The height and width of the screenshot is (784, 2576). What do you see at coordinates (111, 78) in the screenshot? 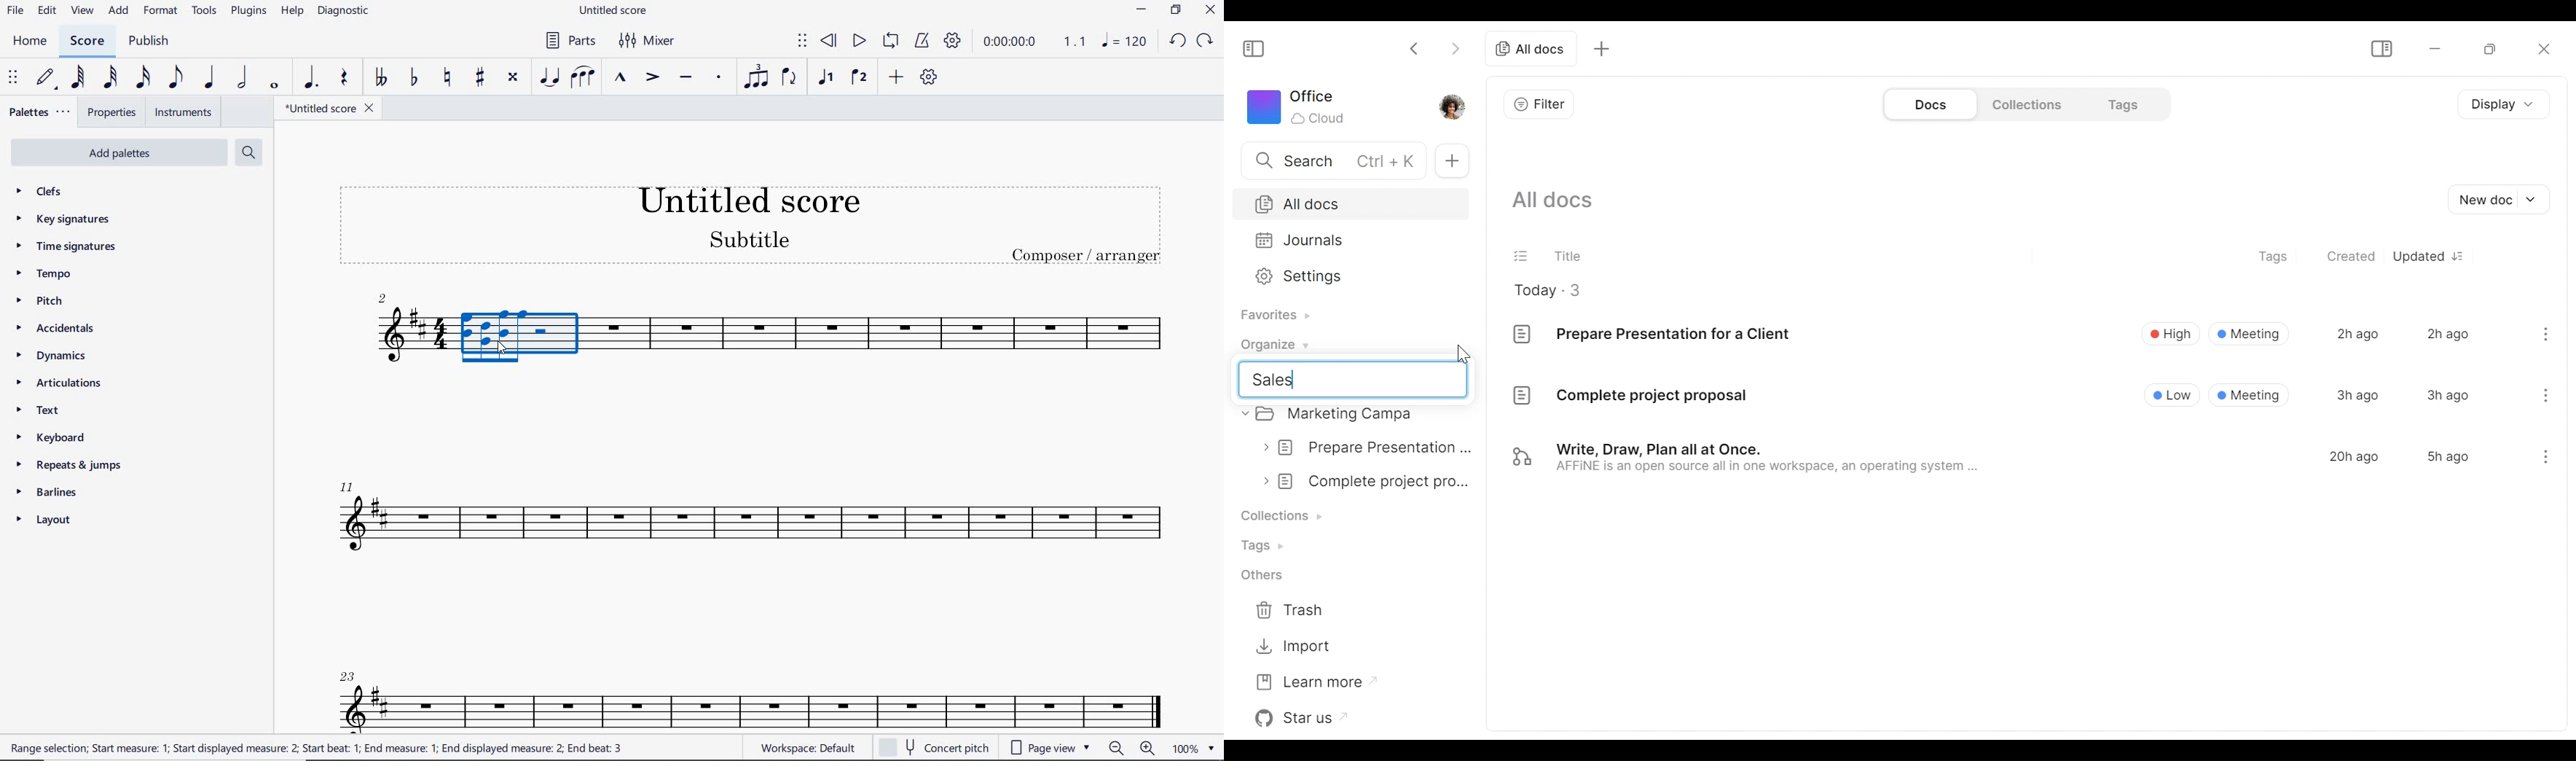
I see `32ND NOTE` at bounding box center [111, 78].